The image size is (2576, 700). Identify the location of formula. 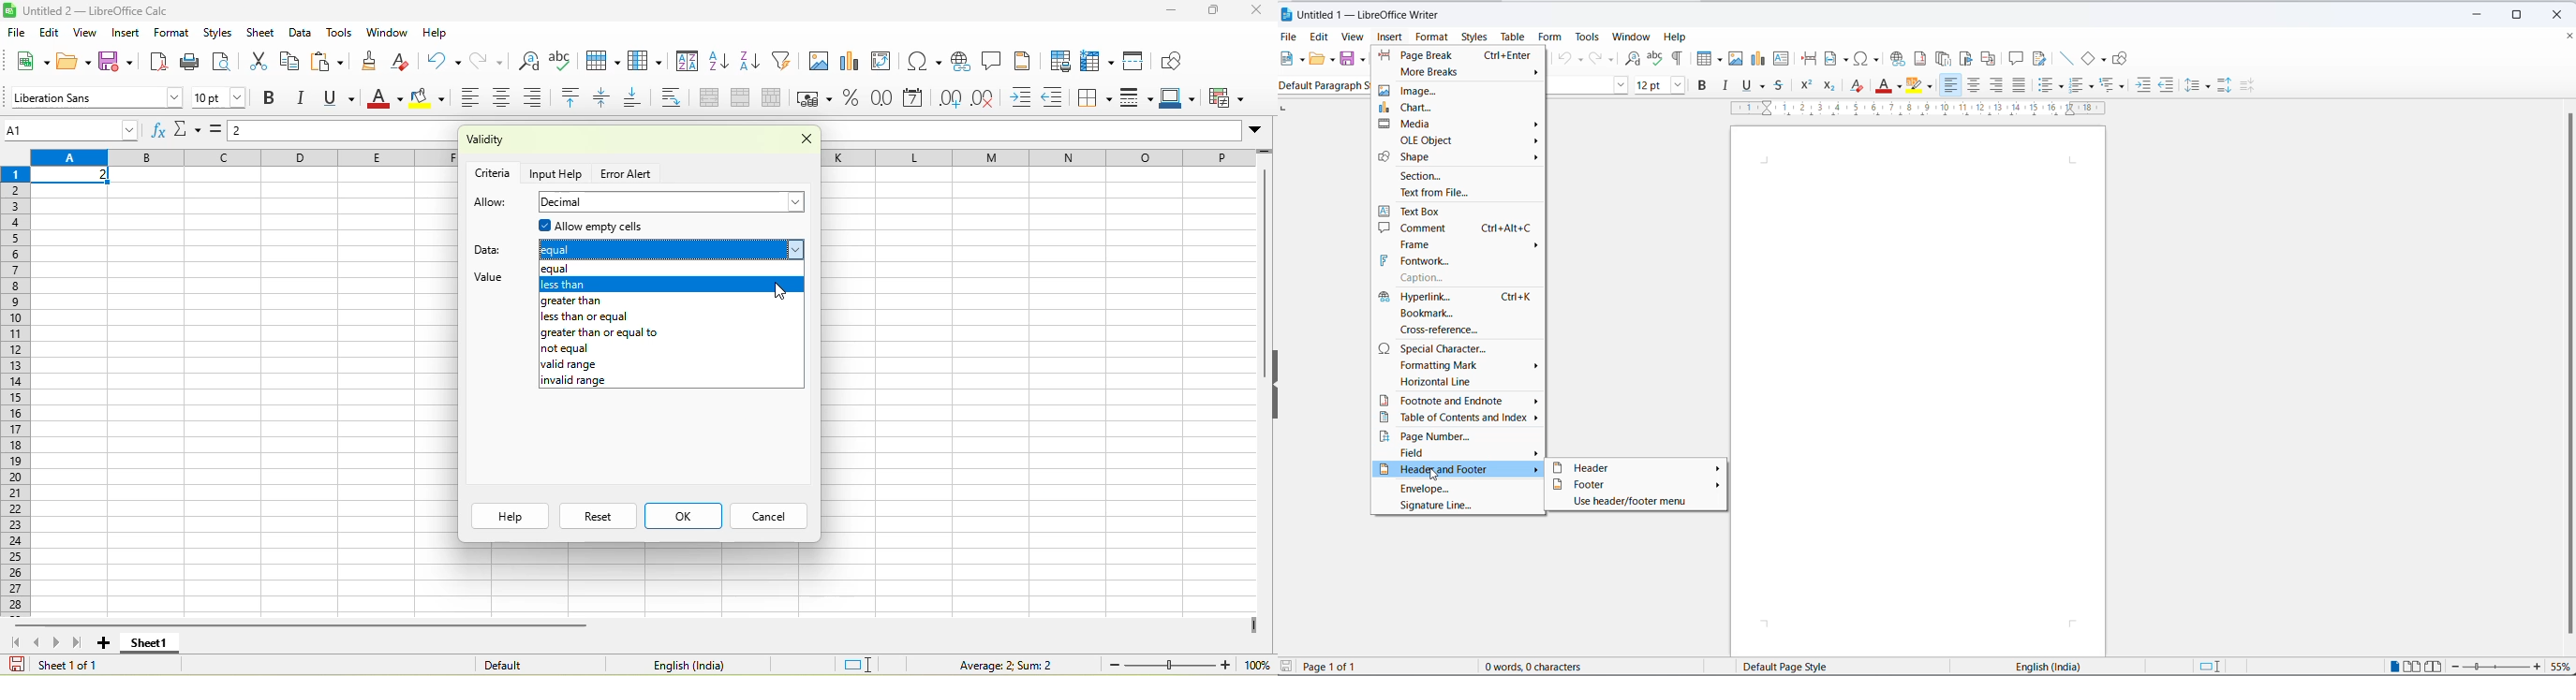
(992, 664).